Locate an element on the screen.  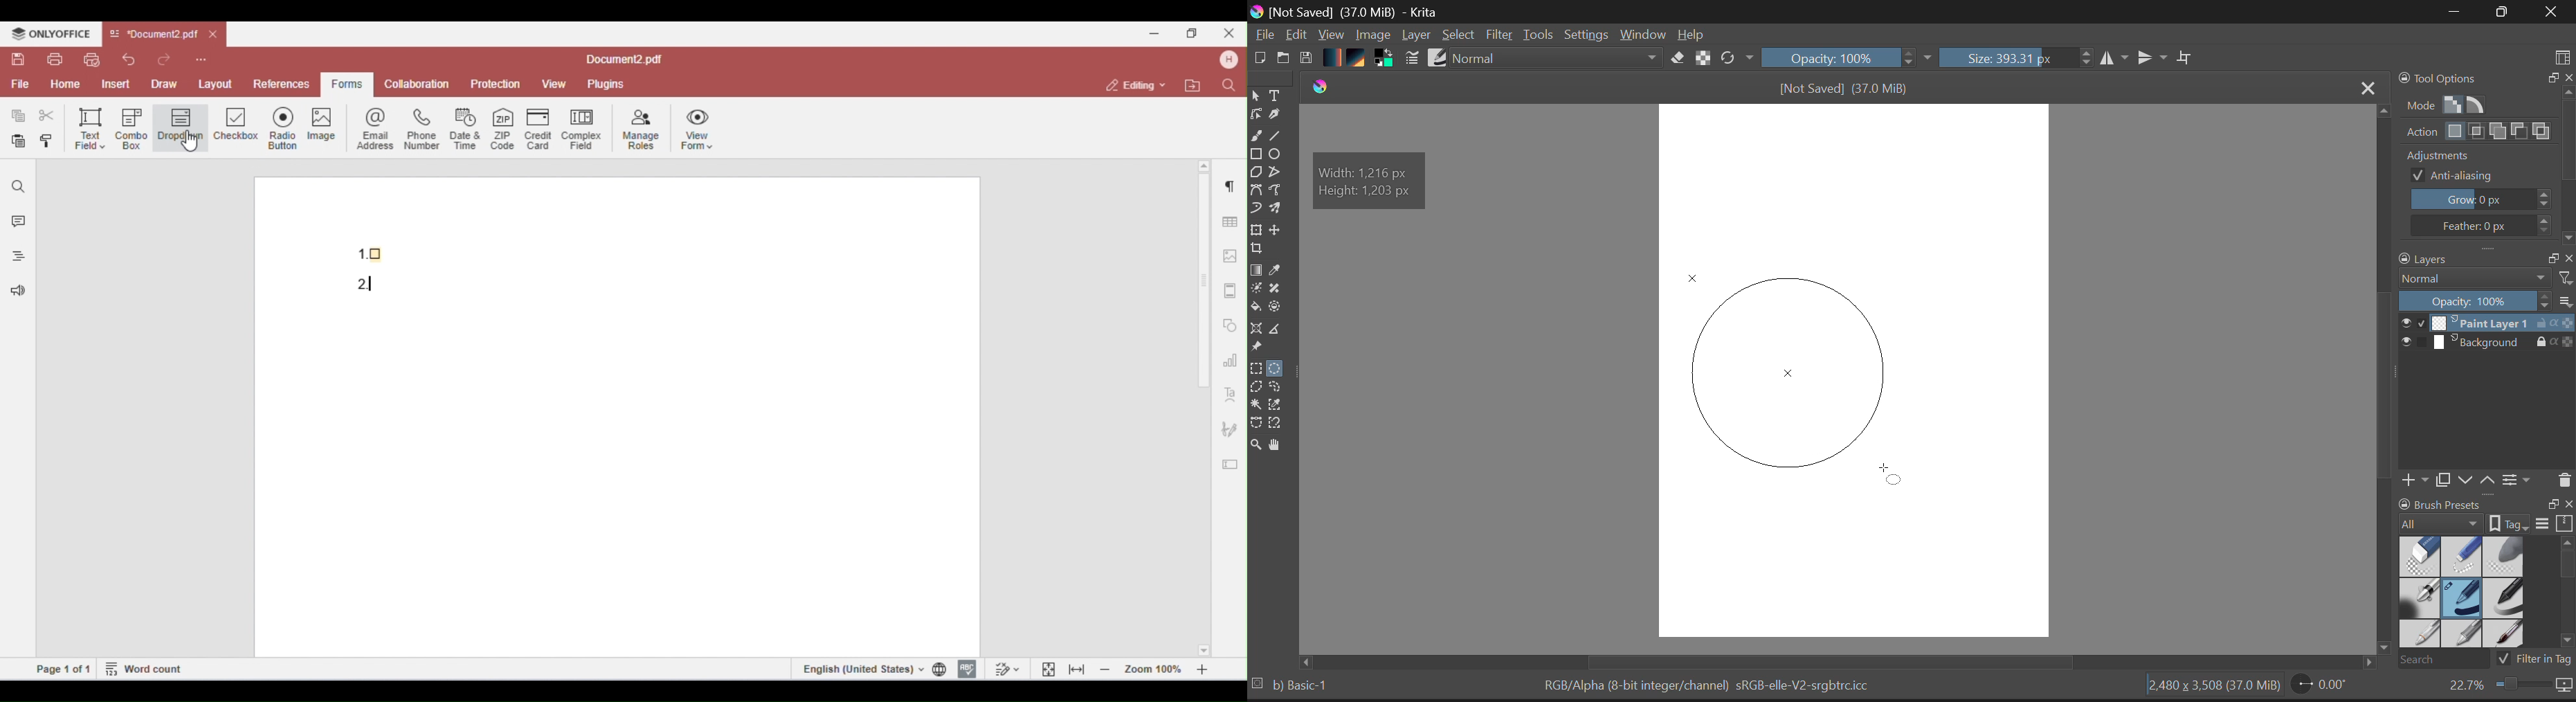
Crop is located at coordinates (1255, 252).